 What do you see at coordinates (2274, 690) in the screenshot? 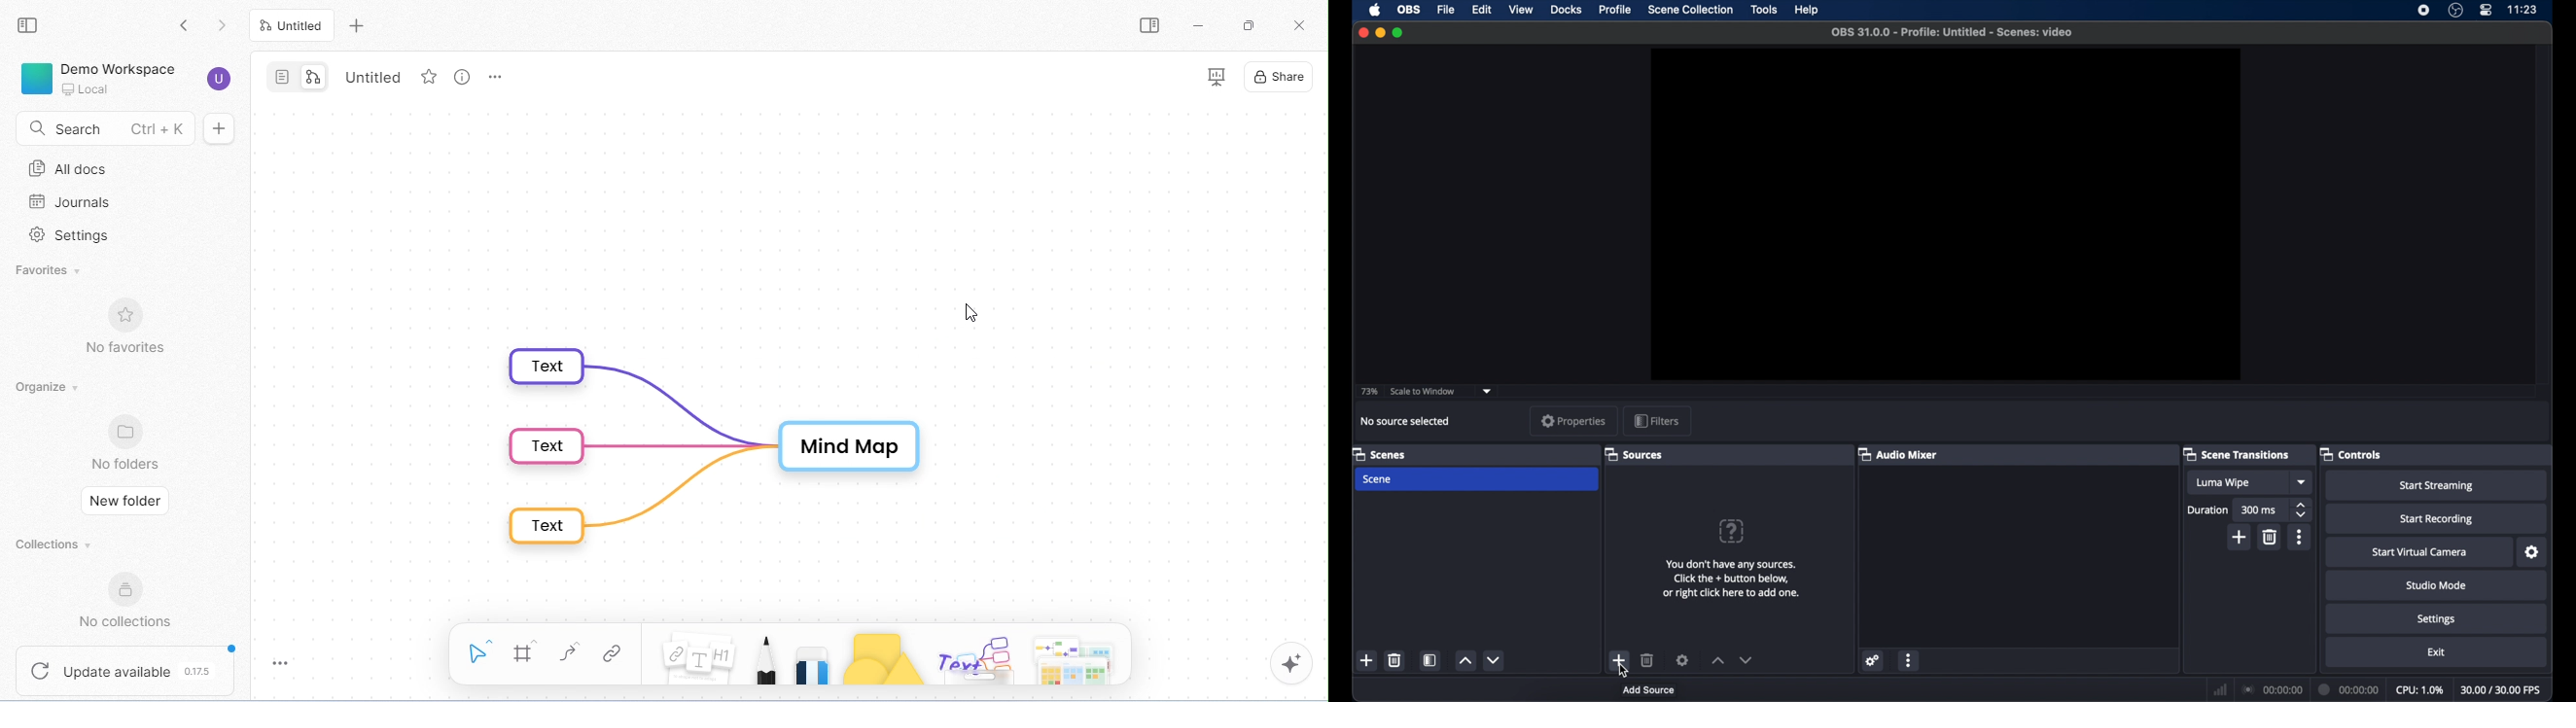
I see `connection` at bounding box center [2274, 690].